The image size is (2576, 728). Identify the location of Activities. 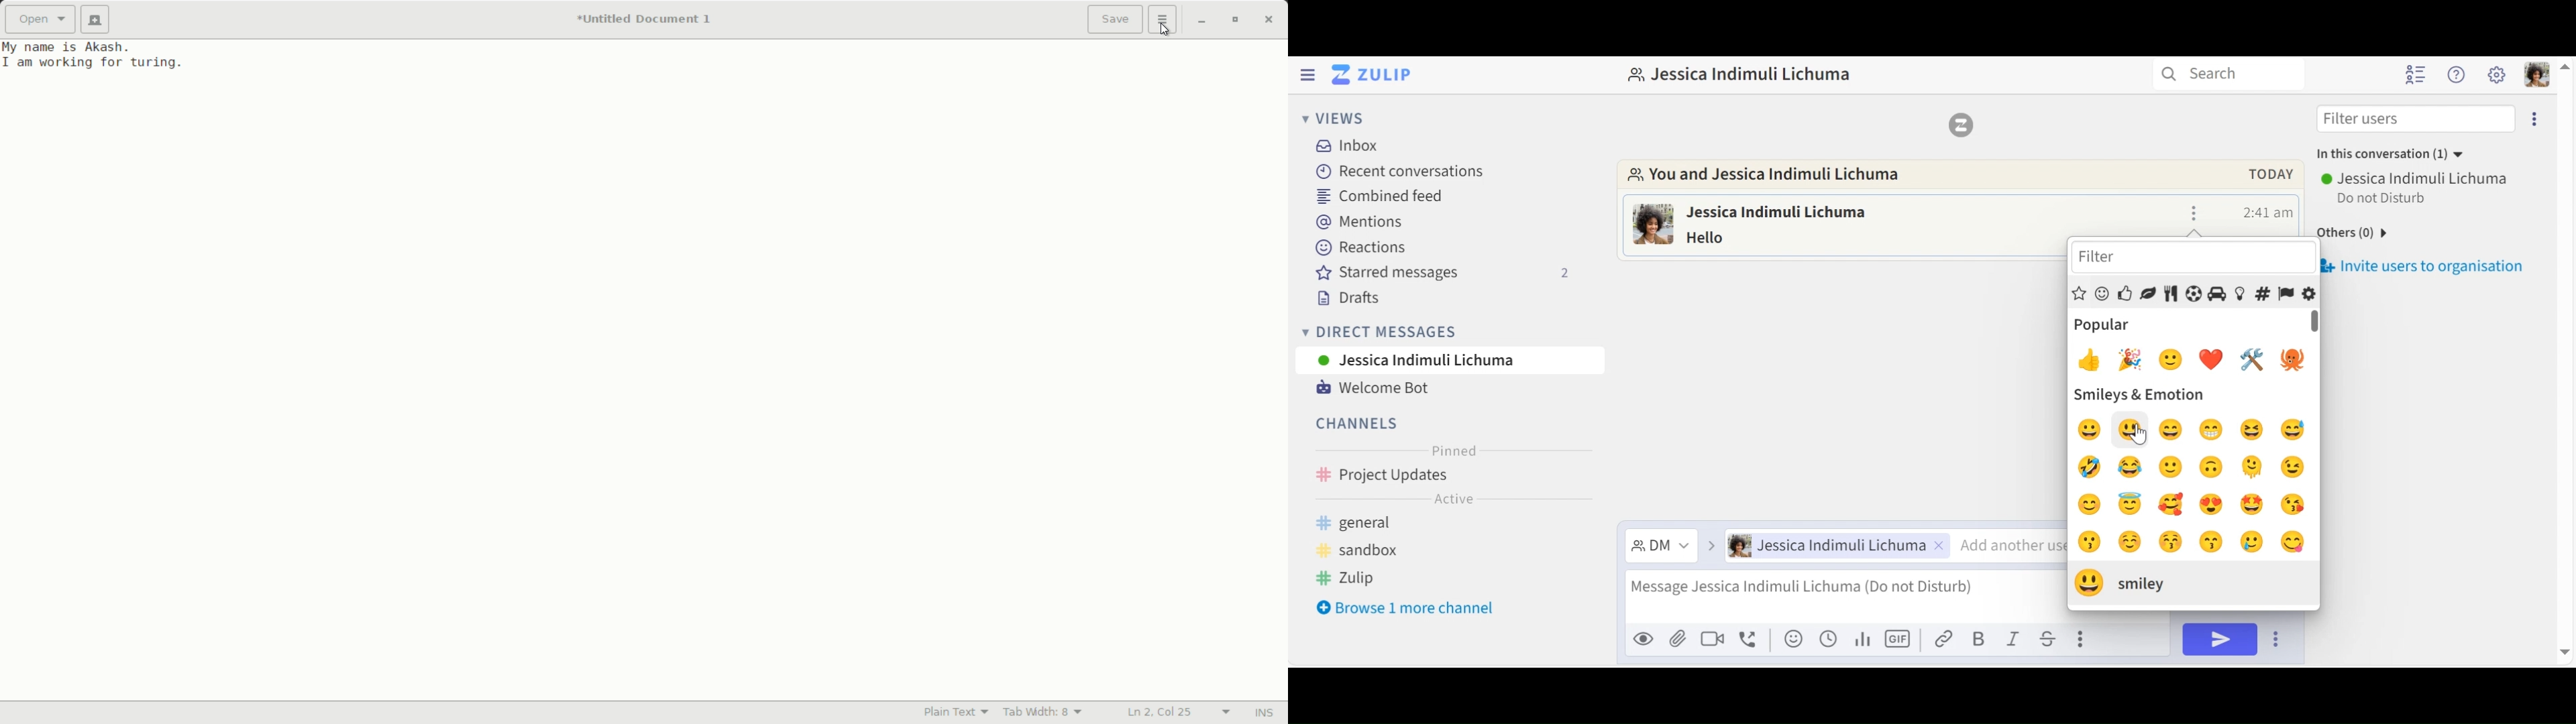
(2193, 294).